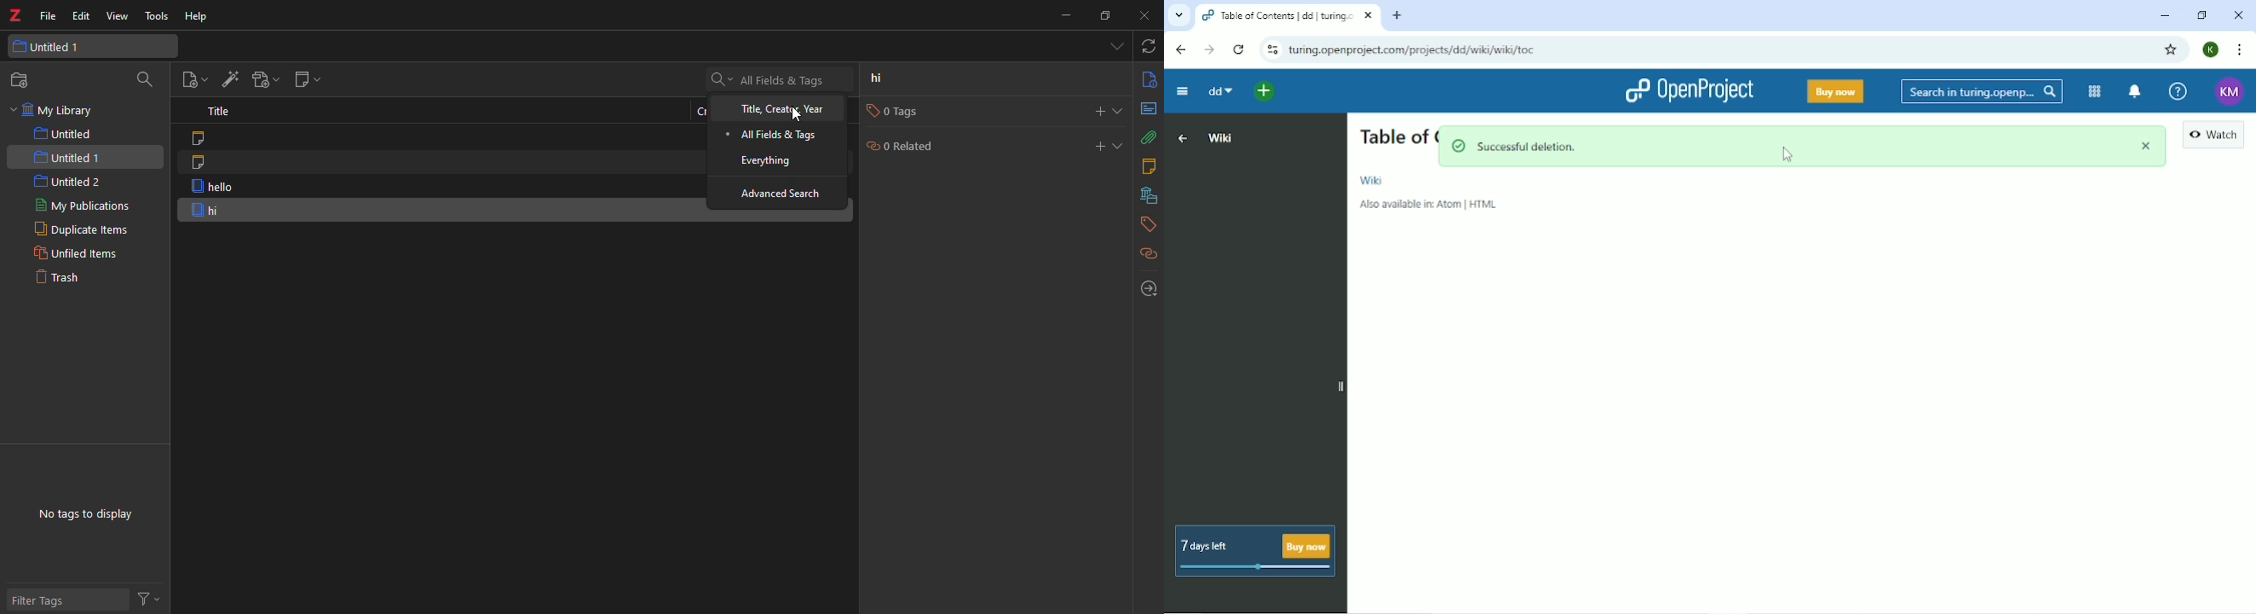 The image size is (2268, 616). What do you see at coordinates (219, 112) in the screenshot?
I see `title` at bounding box center [219, 112].